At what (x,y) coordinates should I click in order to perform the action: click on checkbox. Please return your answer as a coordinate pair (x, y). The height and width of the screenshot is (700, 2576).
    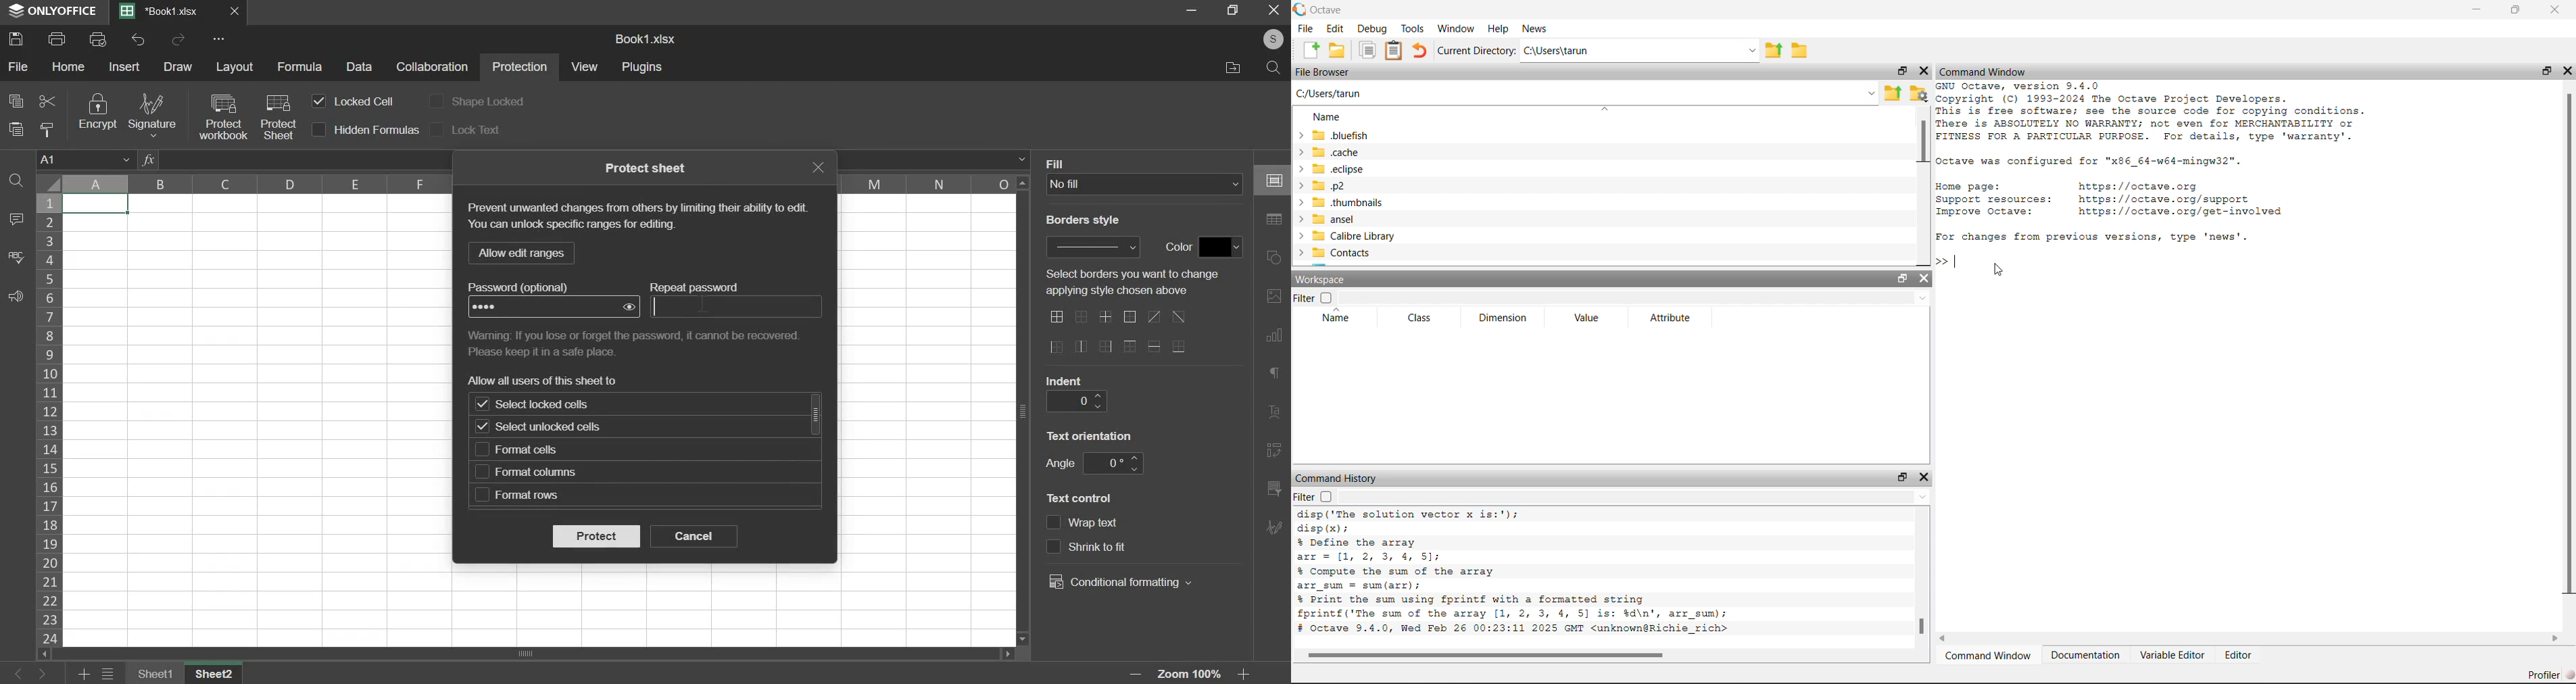
    Looking at the image, I should click on (482, 472).